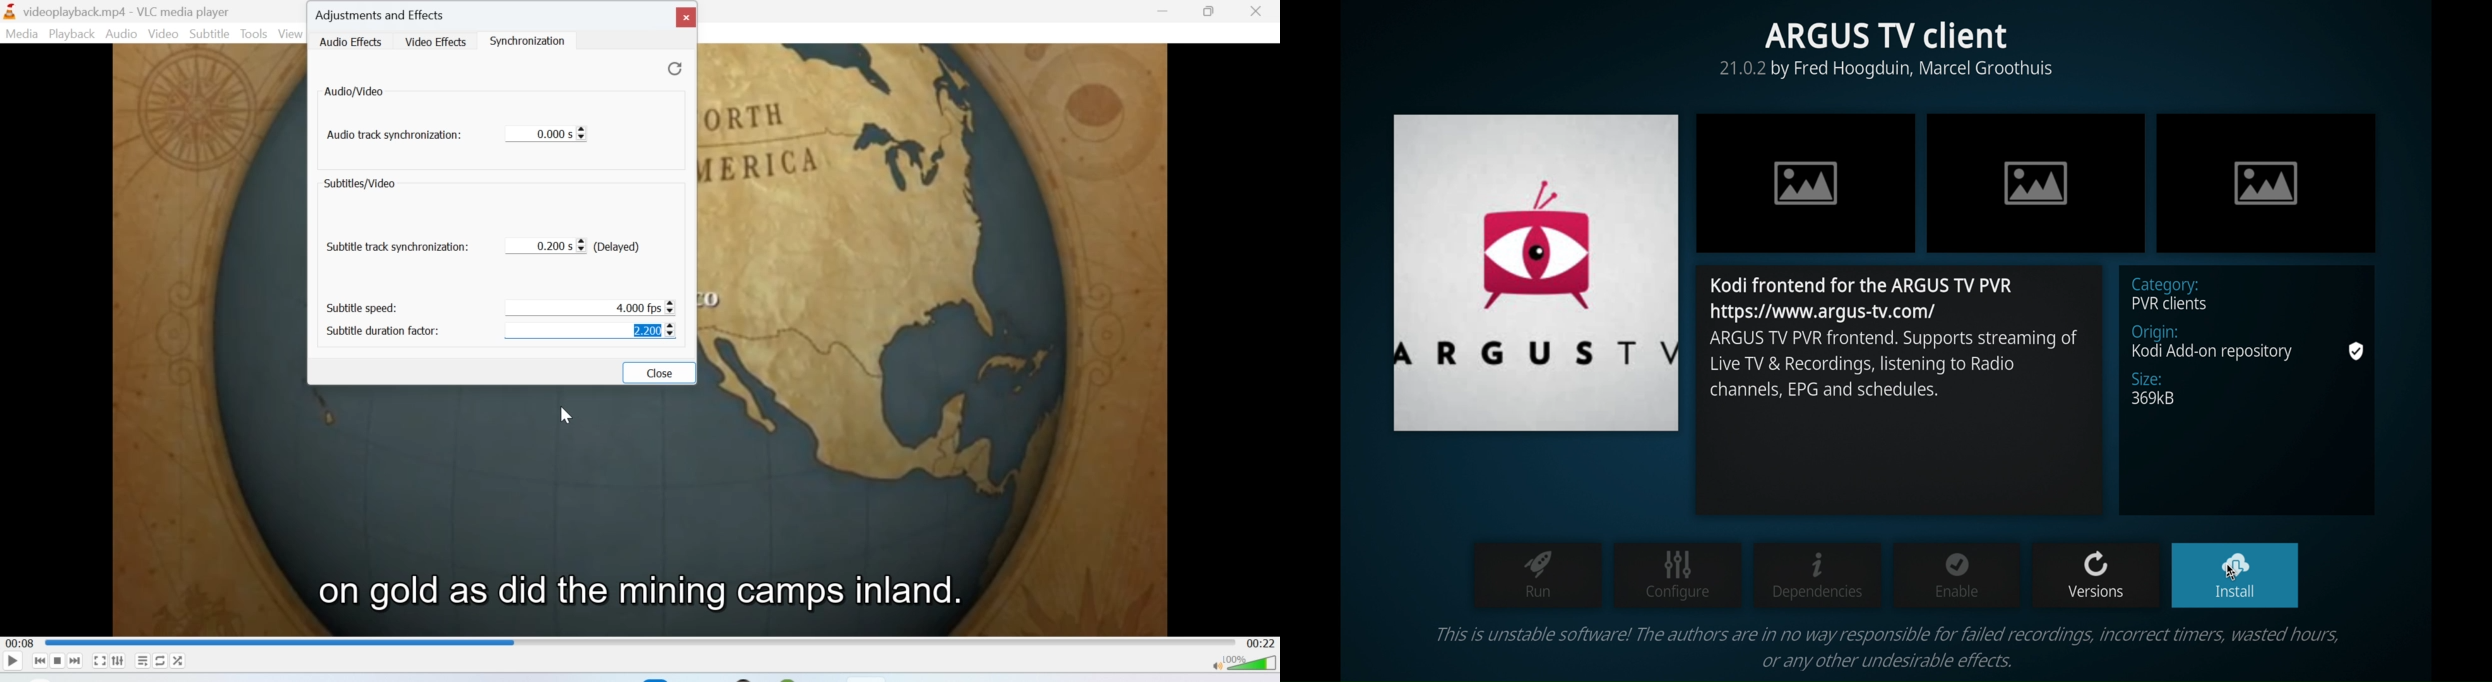 Image resolution: width=2492 pixels, height=700 pixels. I want to click on Seek backwards, so click(40, 660).